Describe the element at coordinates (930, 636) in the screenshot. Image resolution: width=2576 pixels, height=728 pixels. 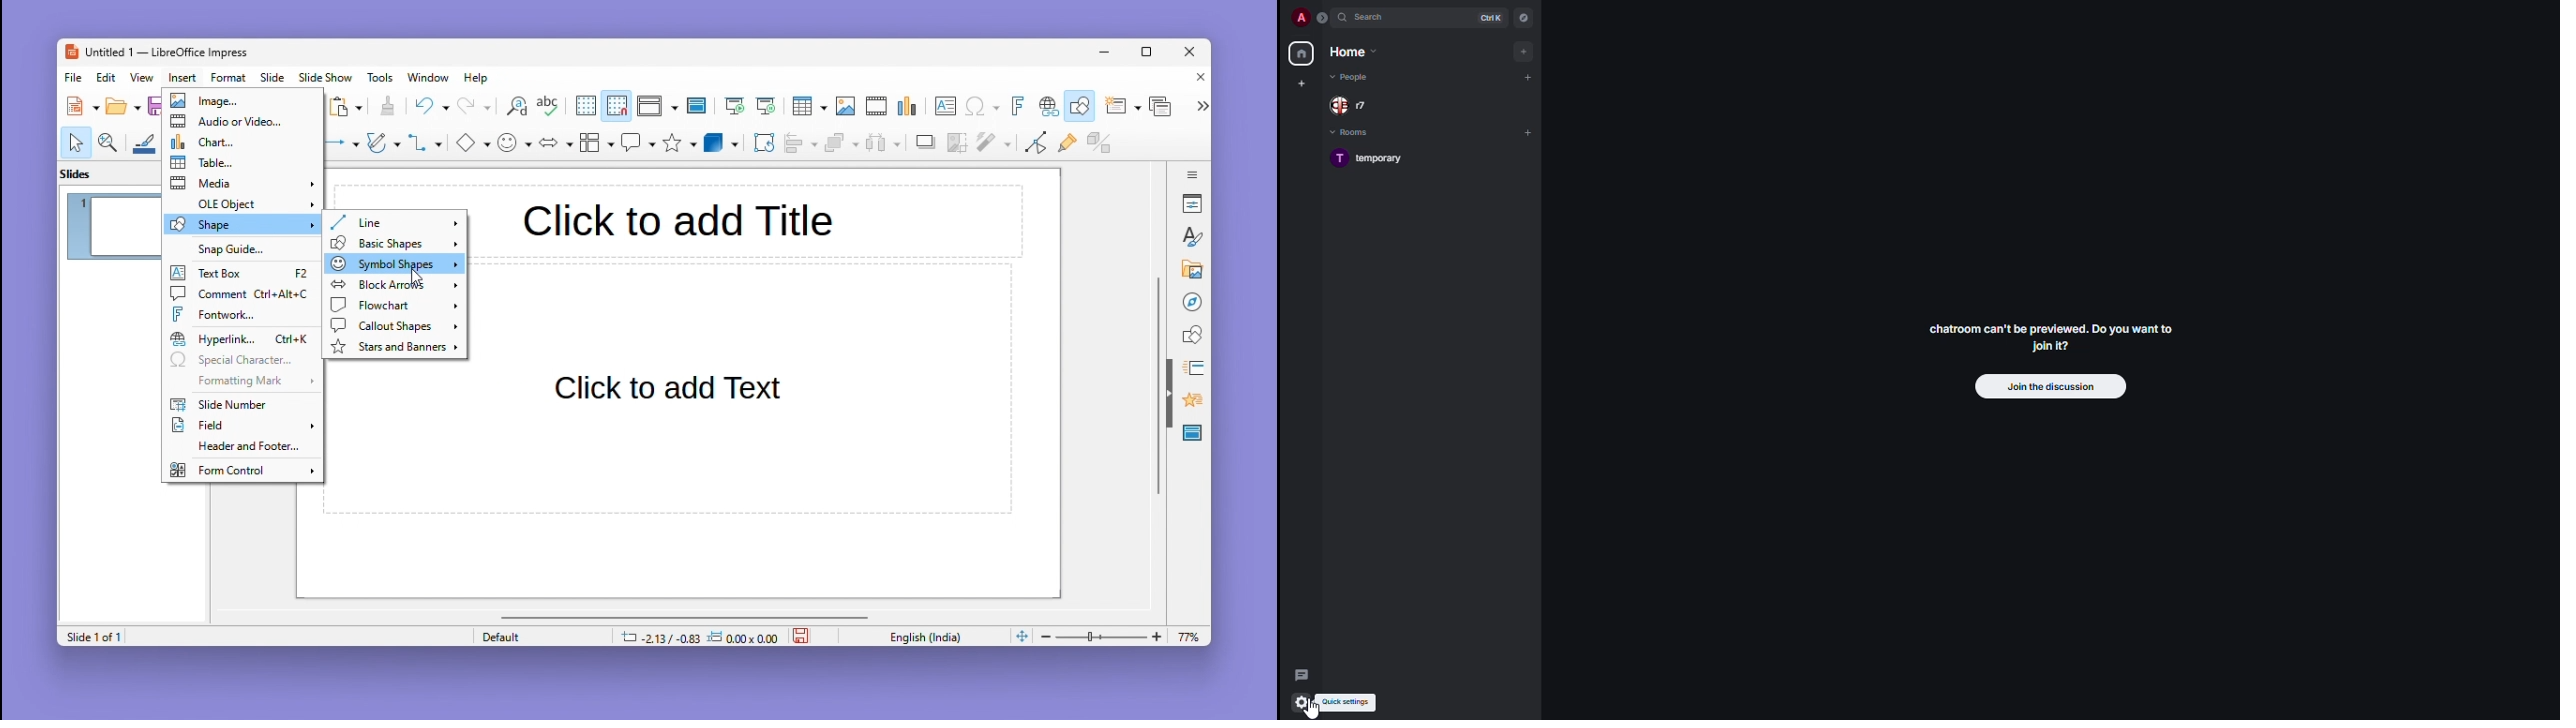
I see `English` at that location.